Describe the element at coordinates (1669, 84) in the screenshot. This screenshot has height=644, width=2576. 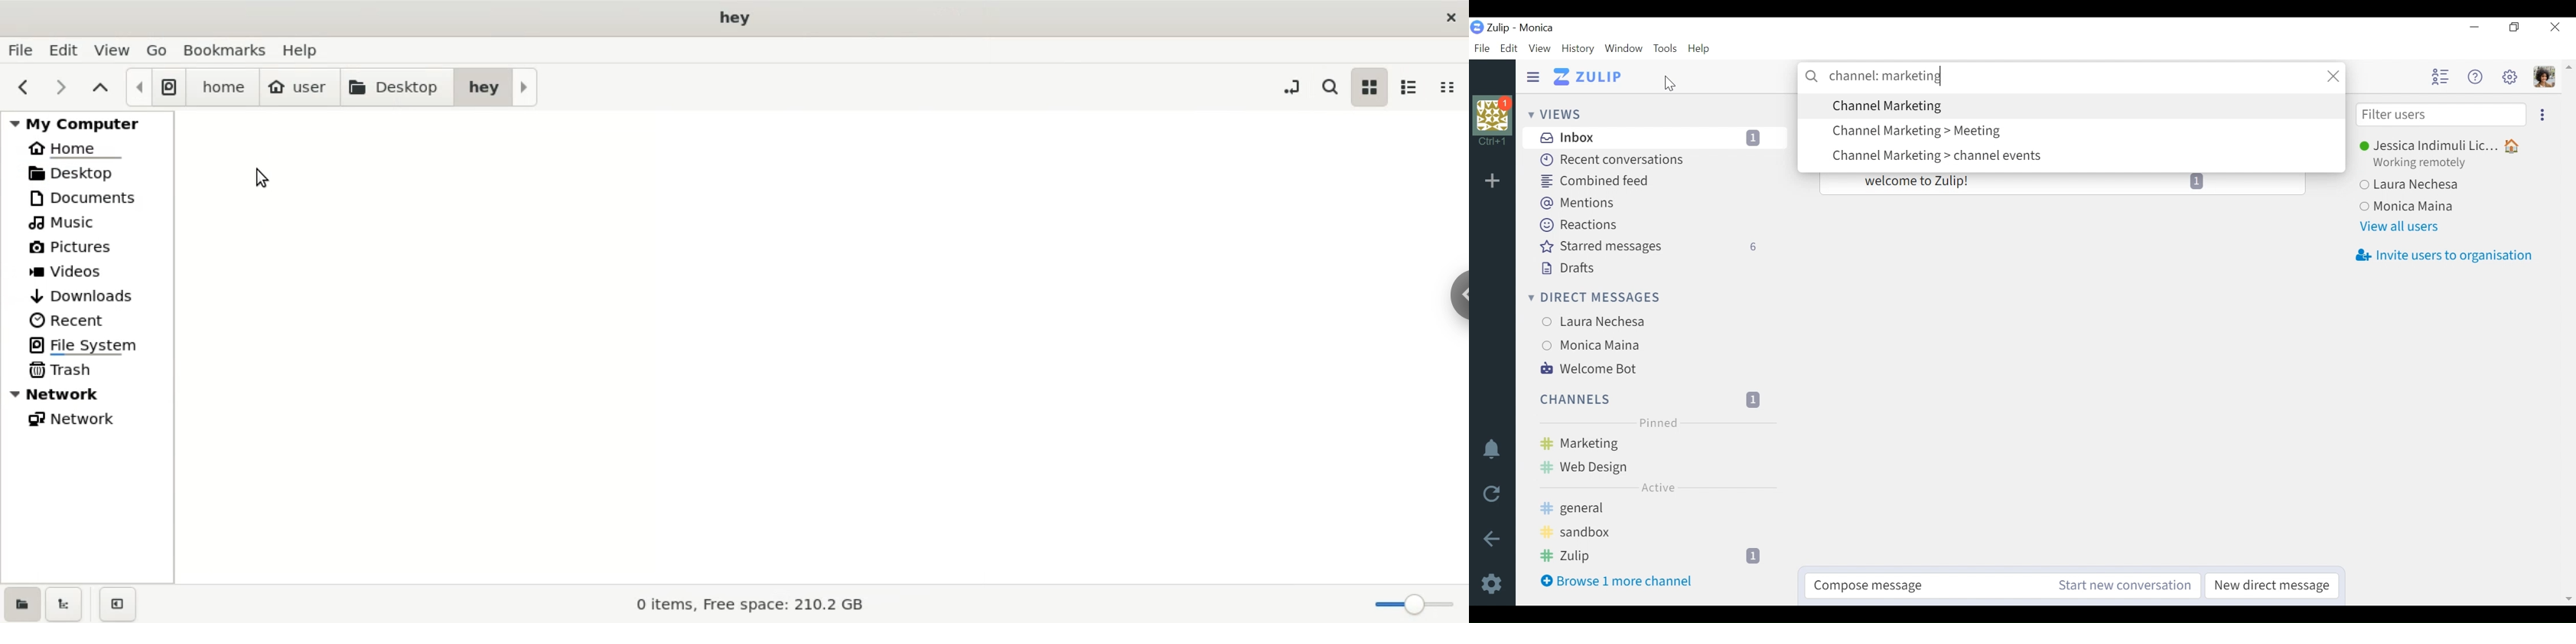
I see `Cursor` at that location.